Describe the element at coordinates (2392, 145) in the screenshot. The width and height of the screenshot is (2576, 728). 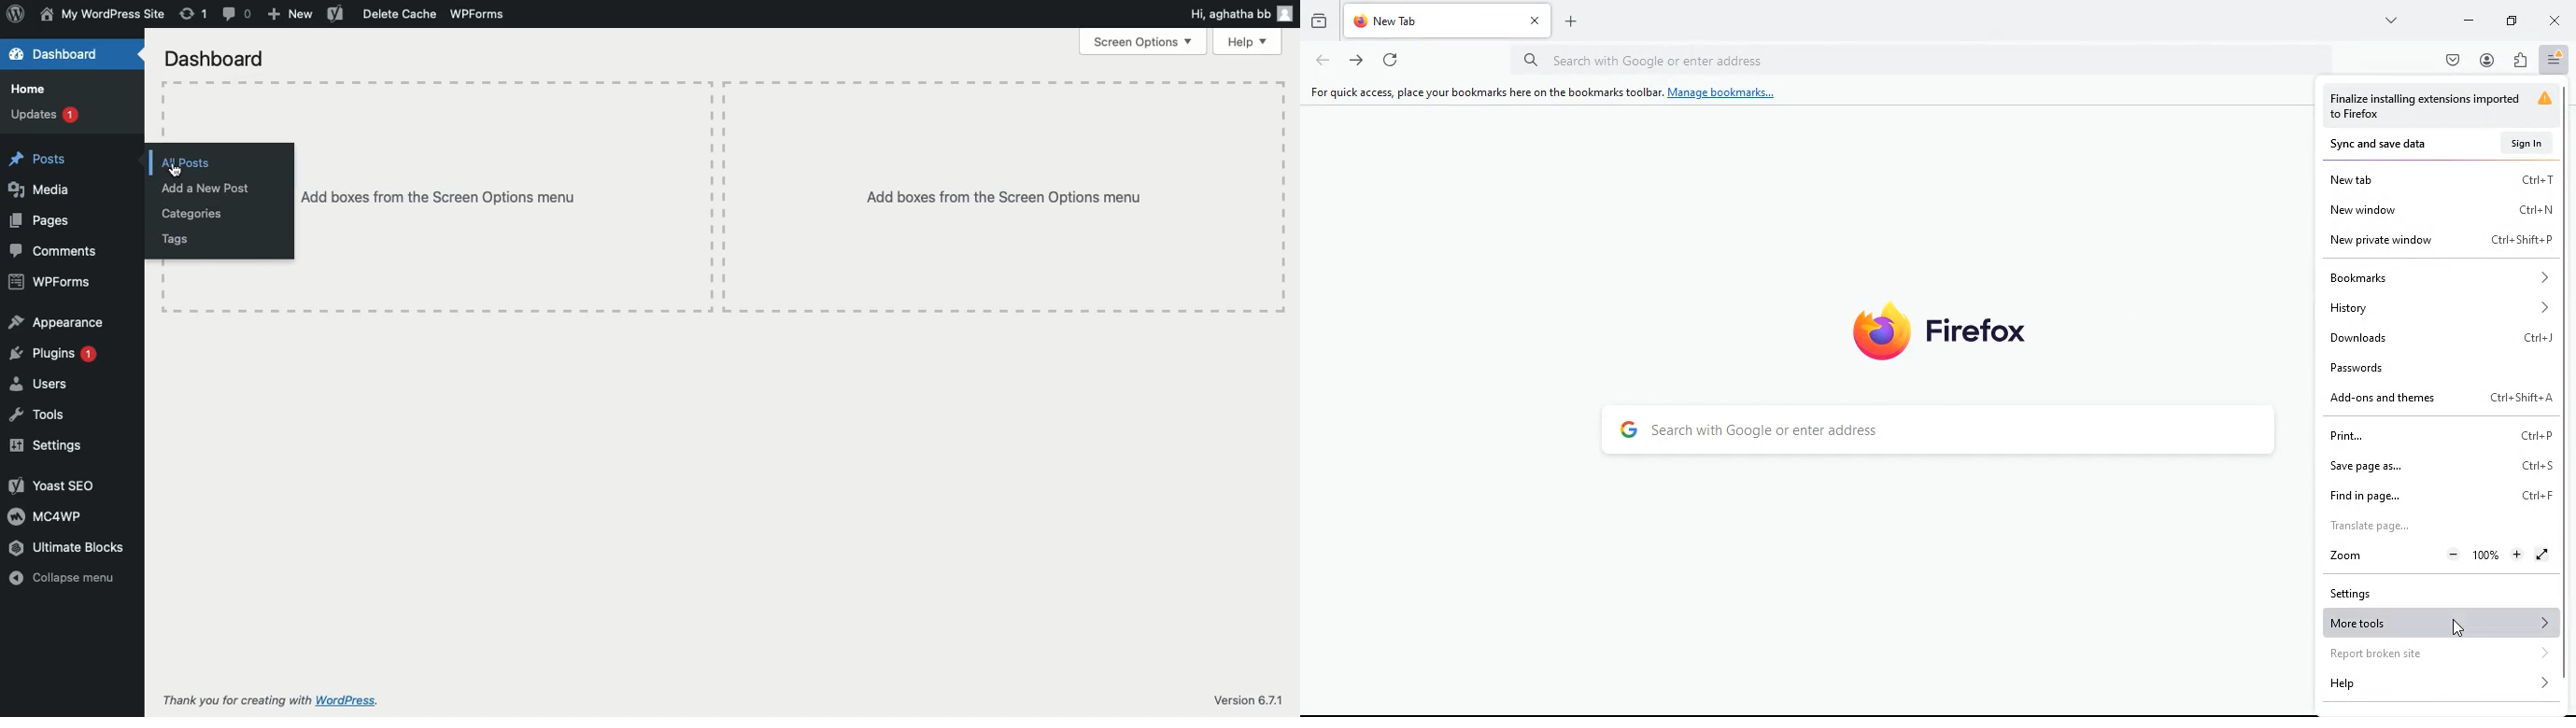
I see `sync and save data` at that location.